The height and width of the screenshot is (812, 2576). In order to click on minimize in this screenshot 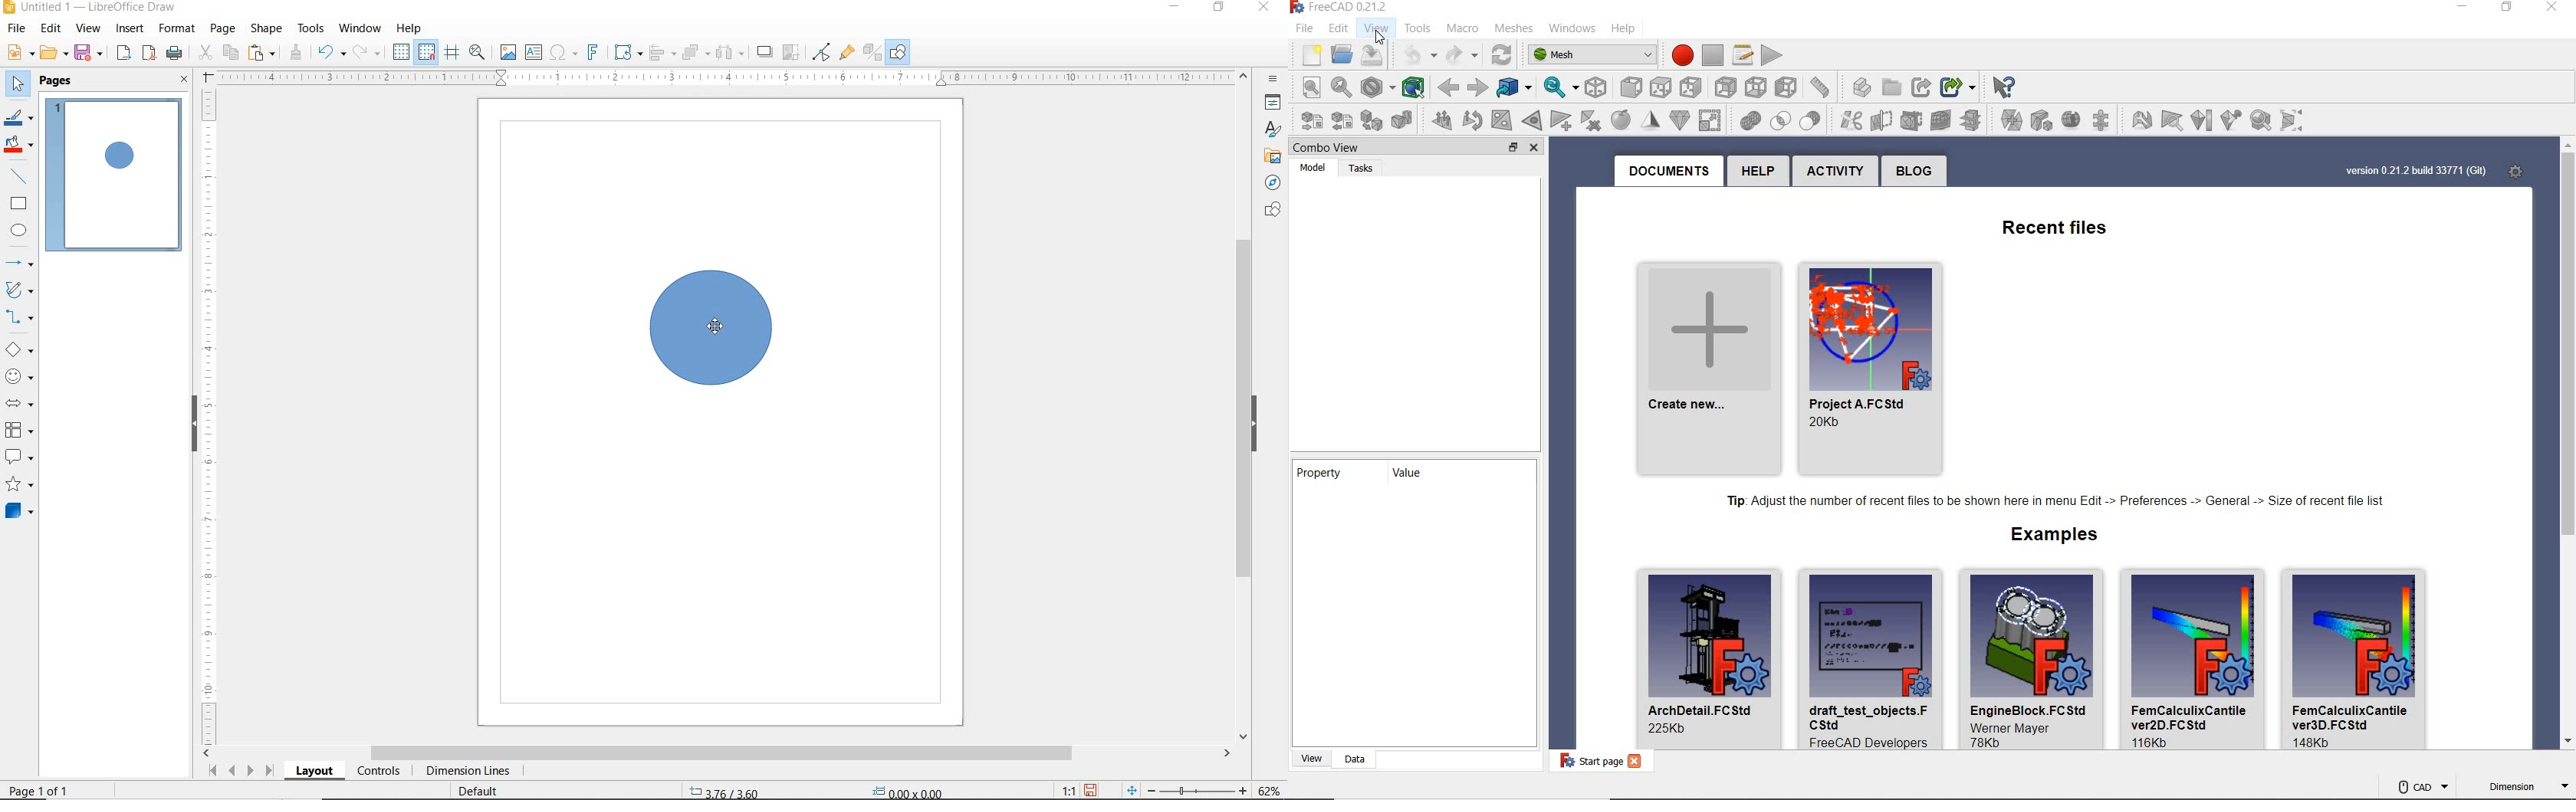, I will do `click(2461, 9)`.